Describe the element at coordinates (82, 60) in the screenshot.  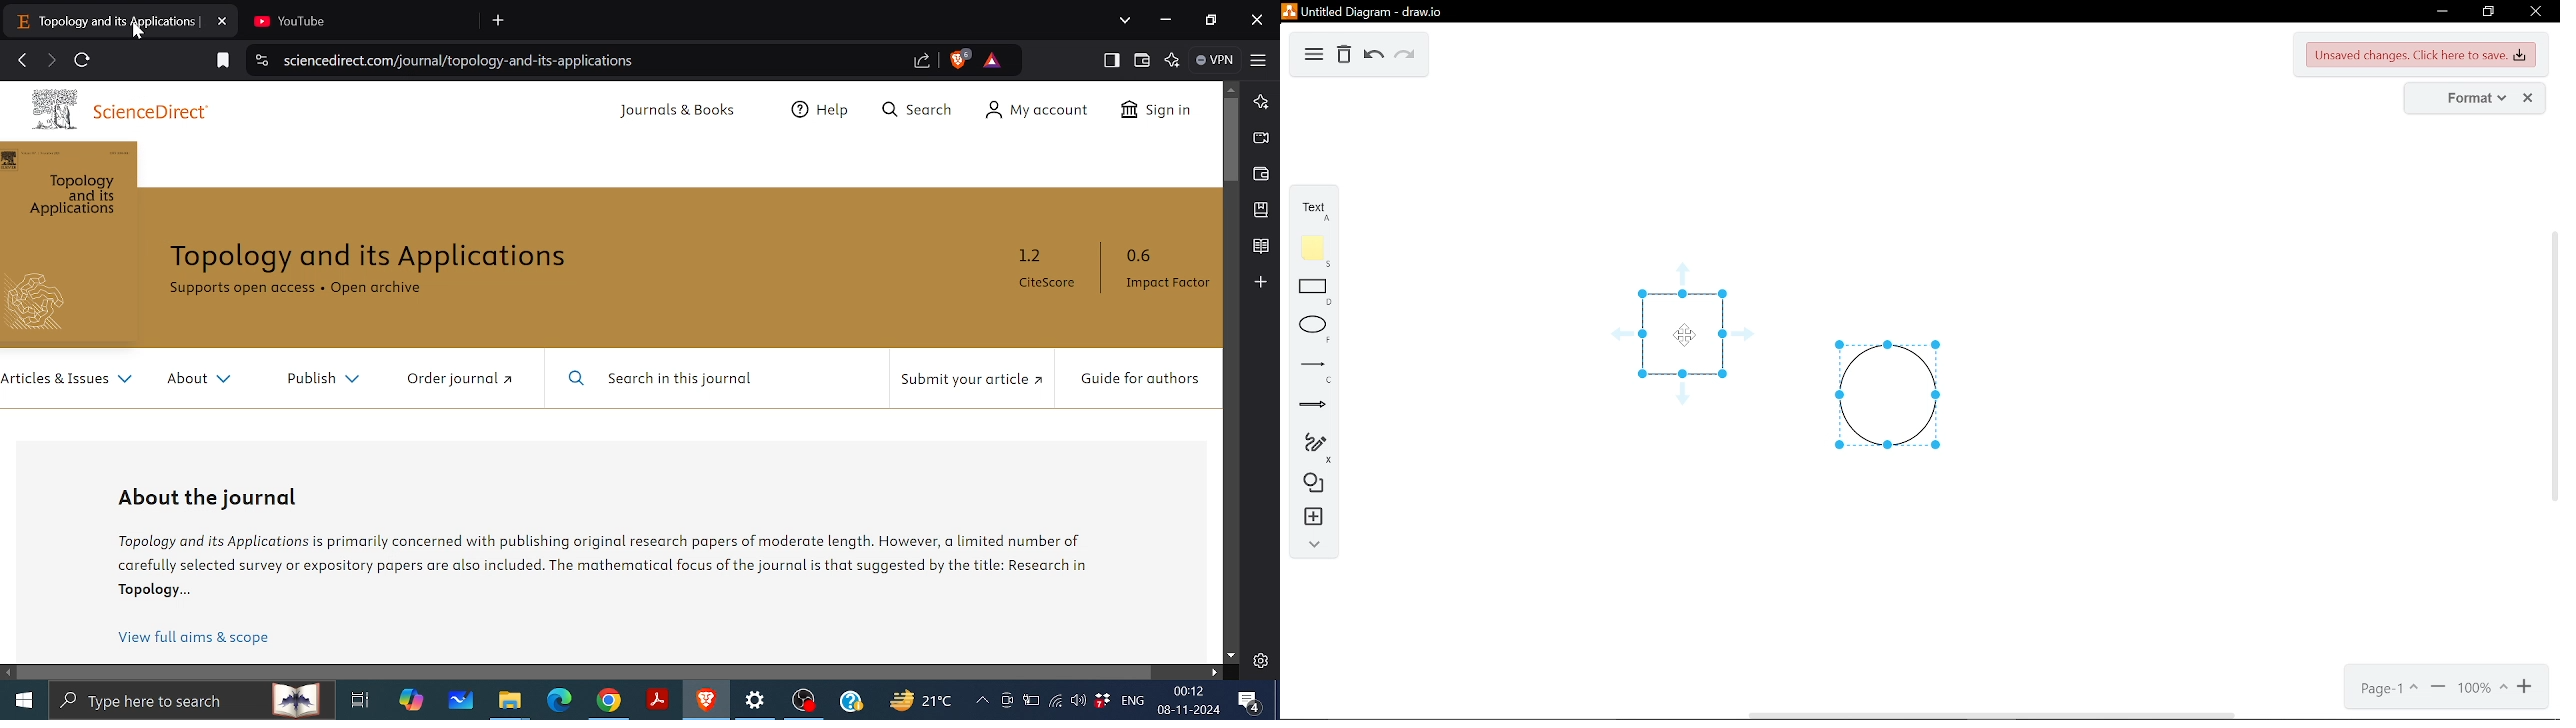
I see `reload` at that location.